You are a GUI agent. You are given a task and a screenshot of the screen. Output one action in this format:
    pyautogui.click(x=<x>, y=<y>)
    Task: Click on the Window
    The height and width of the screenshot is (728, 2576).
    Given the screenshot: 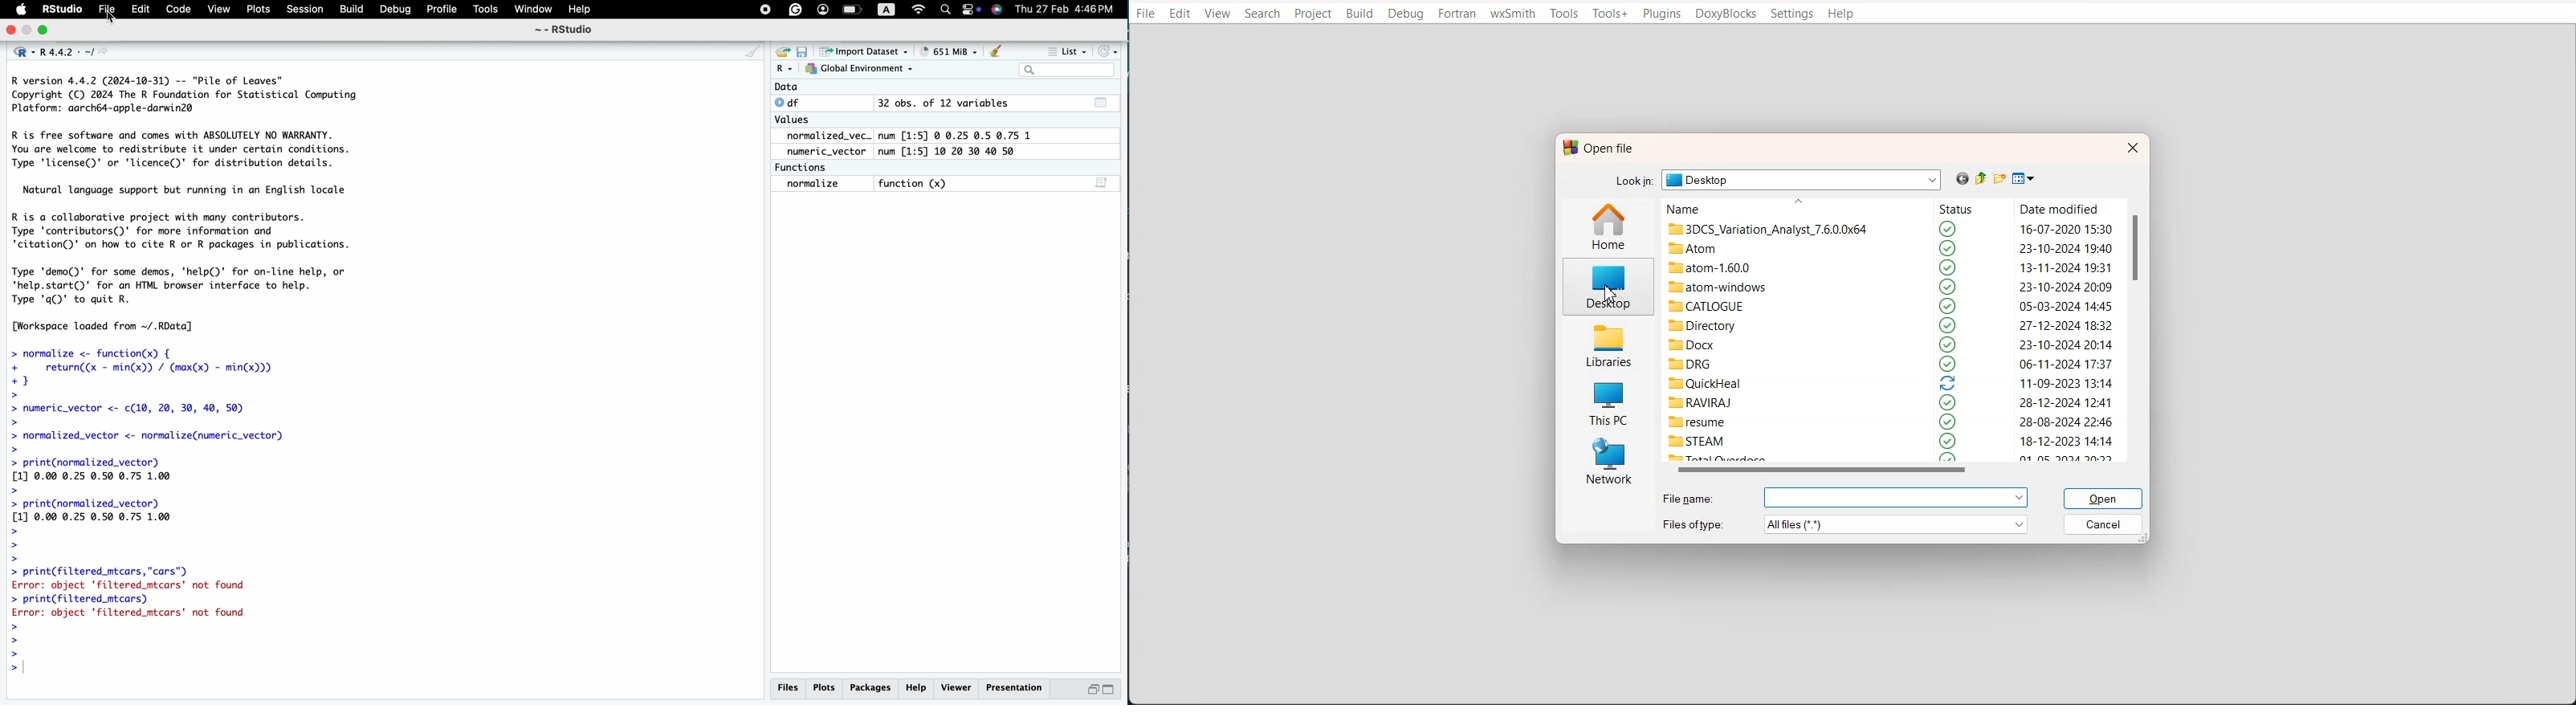 What is the action you would take?
    pyautogui.click(x=532, y=11)
    